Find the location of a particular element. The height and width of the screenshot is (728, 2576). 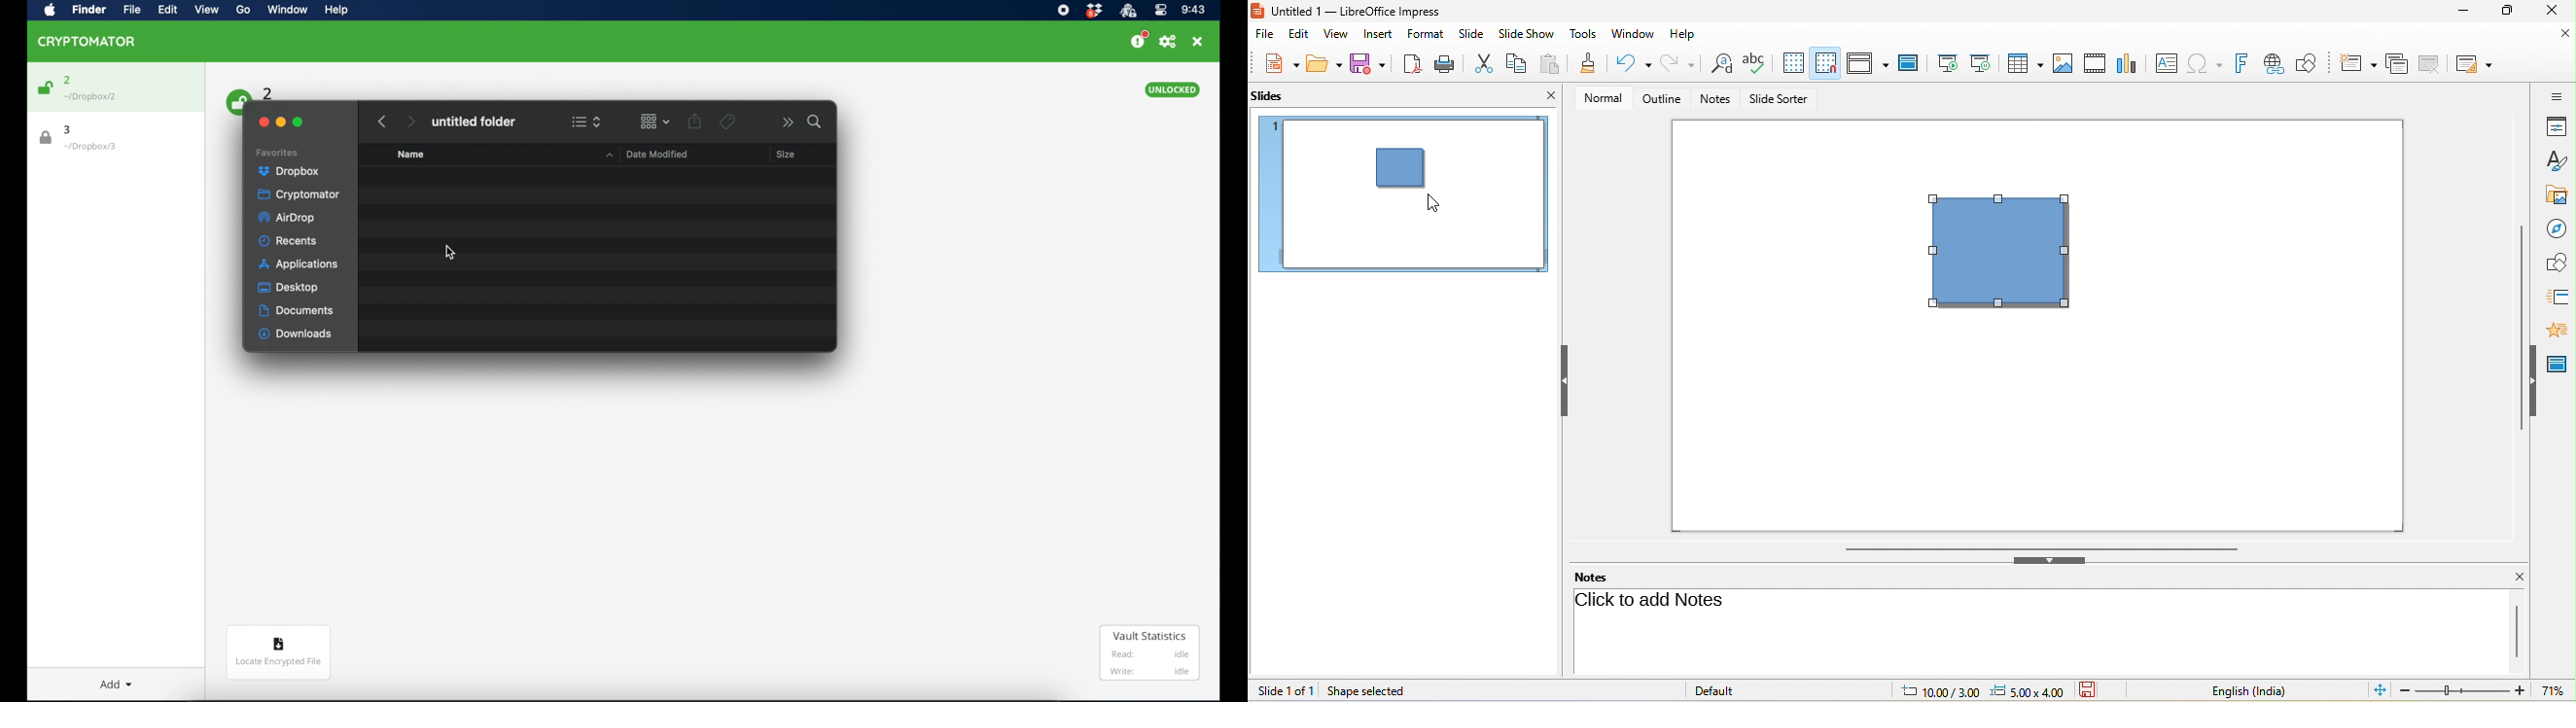

hide is located at coordinates (2536, 384).